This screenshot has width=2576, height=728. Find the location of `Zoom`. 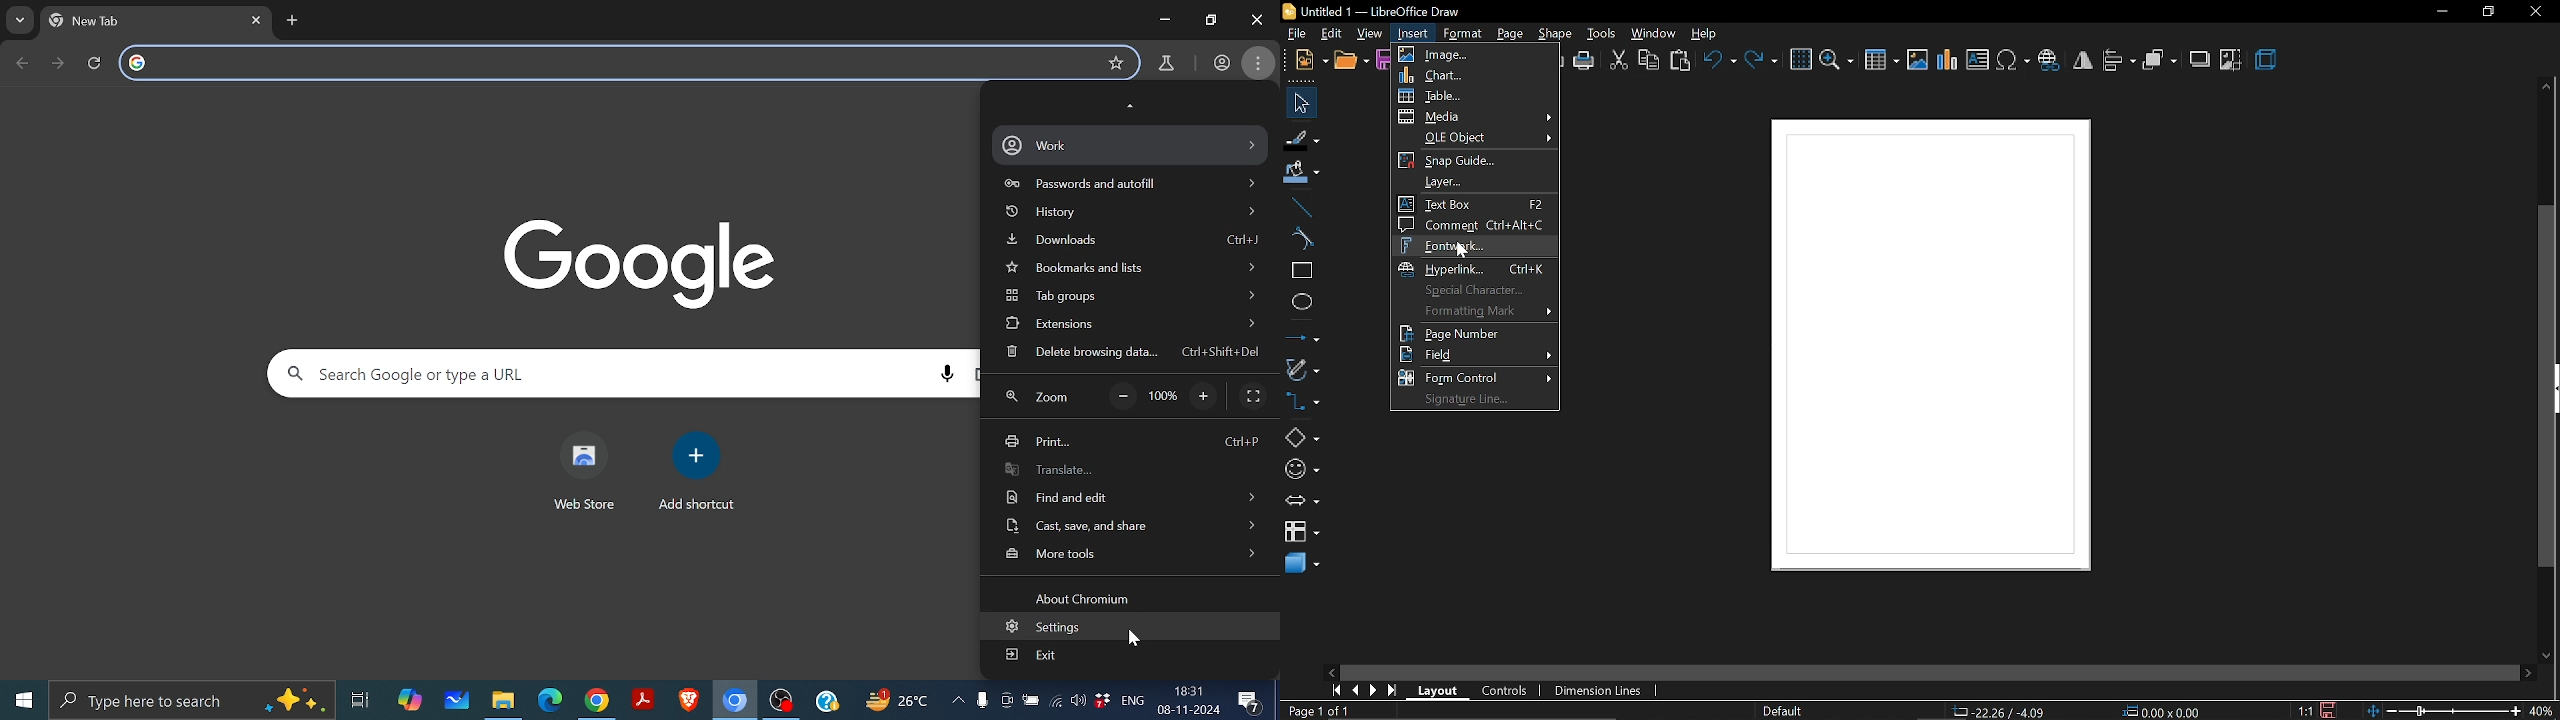

Zoom is located at coordinates (1038, 400).